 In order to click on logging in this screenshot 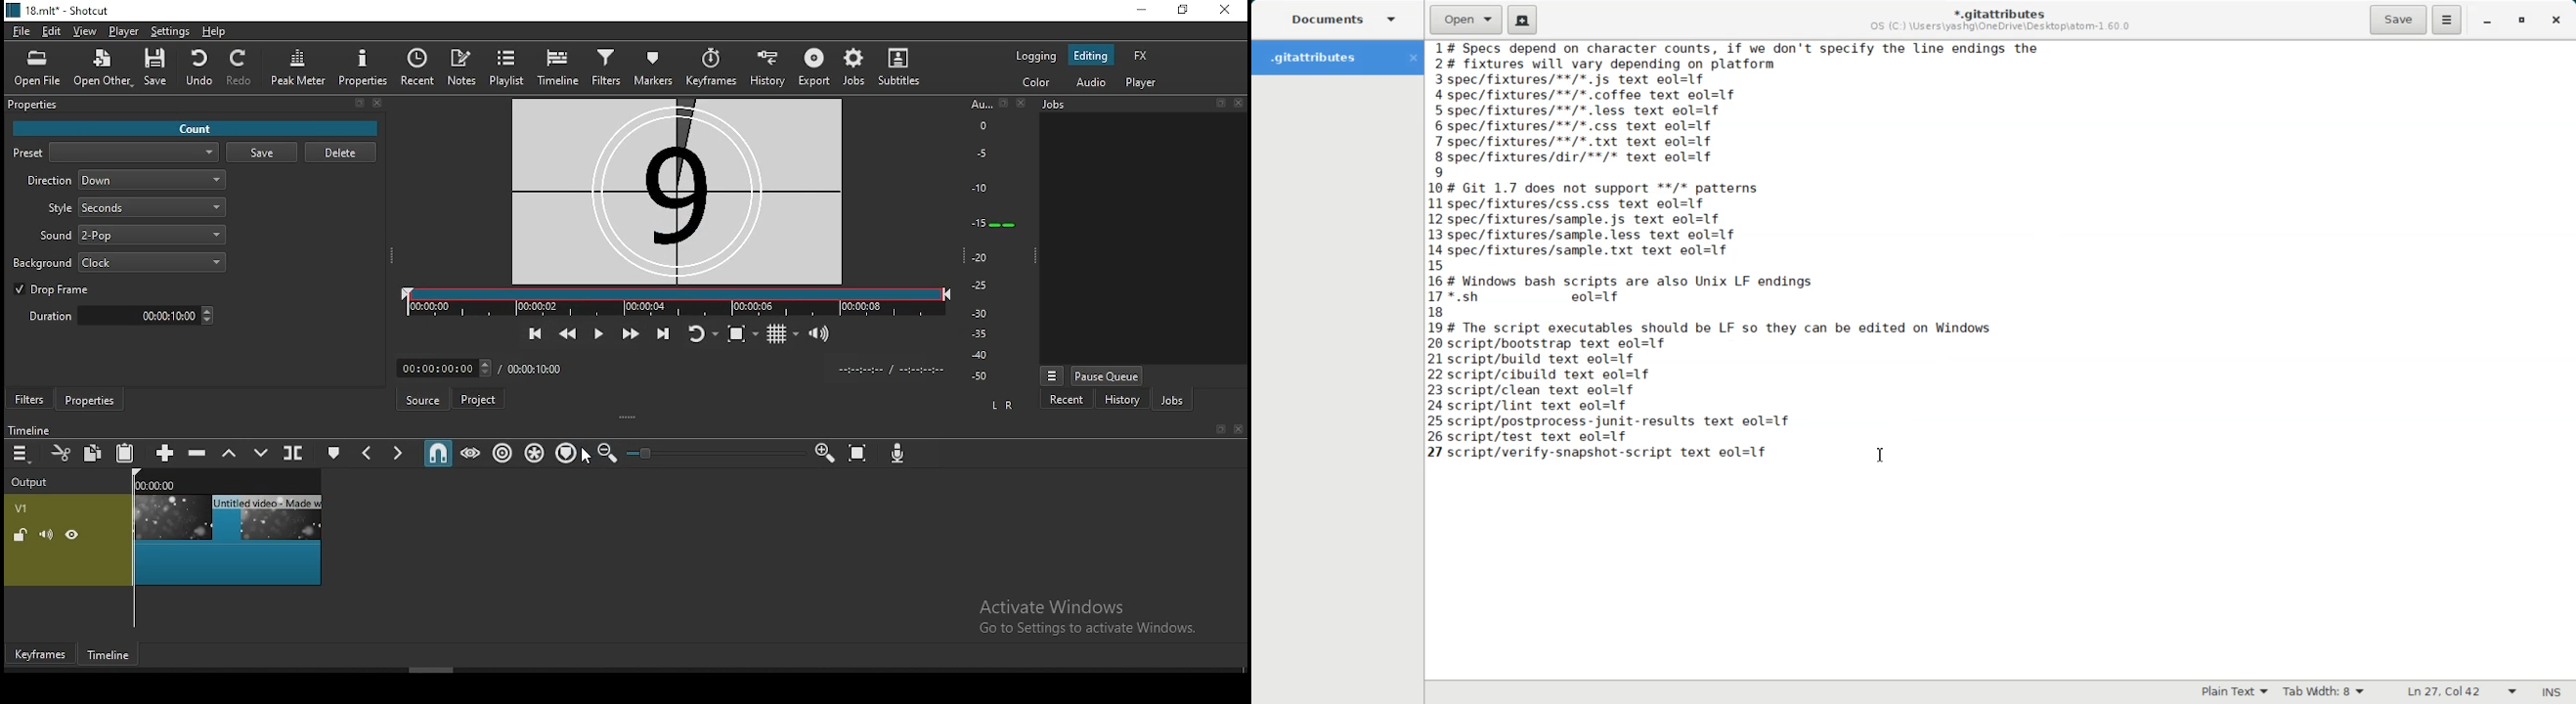, I will do `click(1035, 57)`.